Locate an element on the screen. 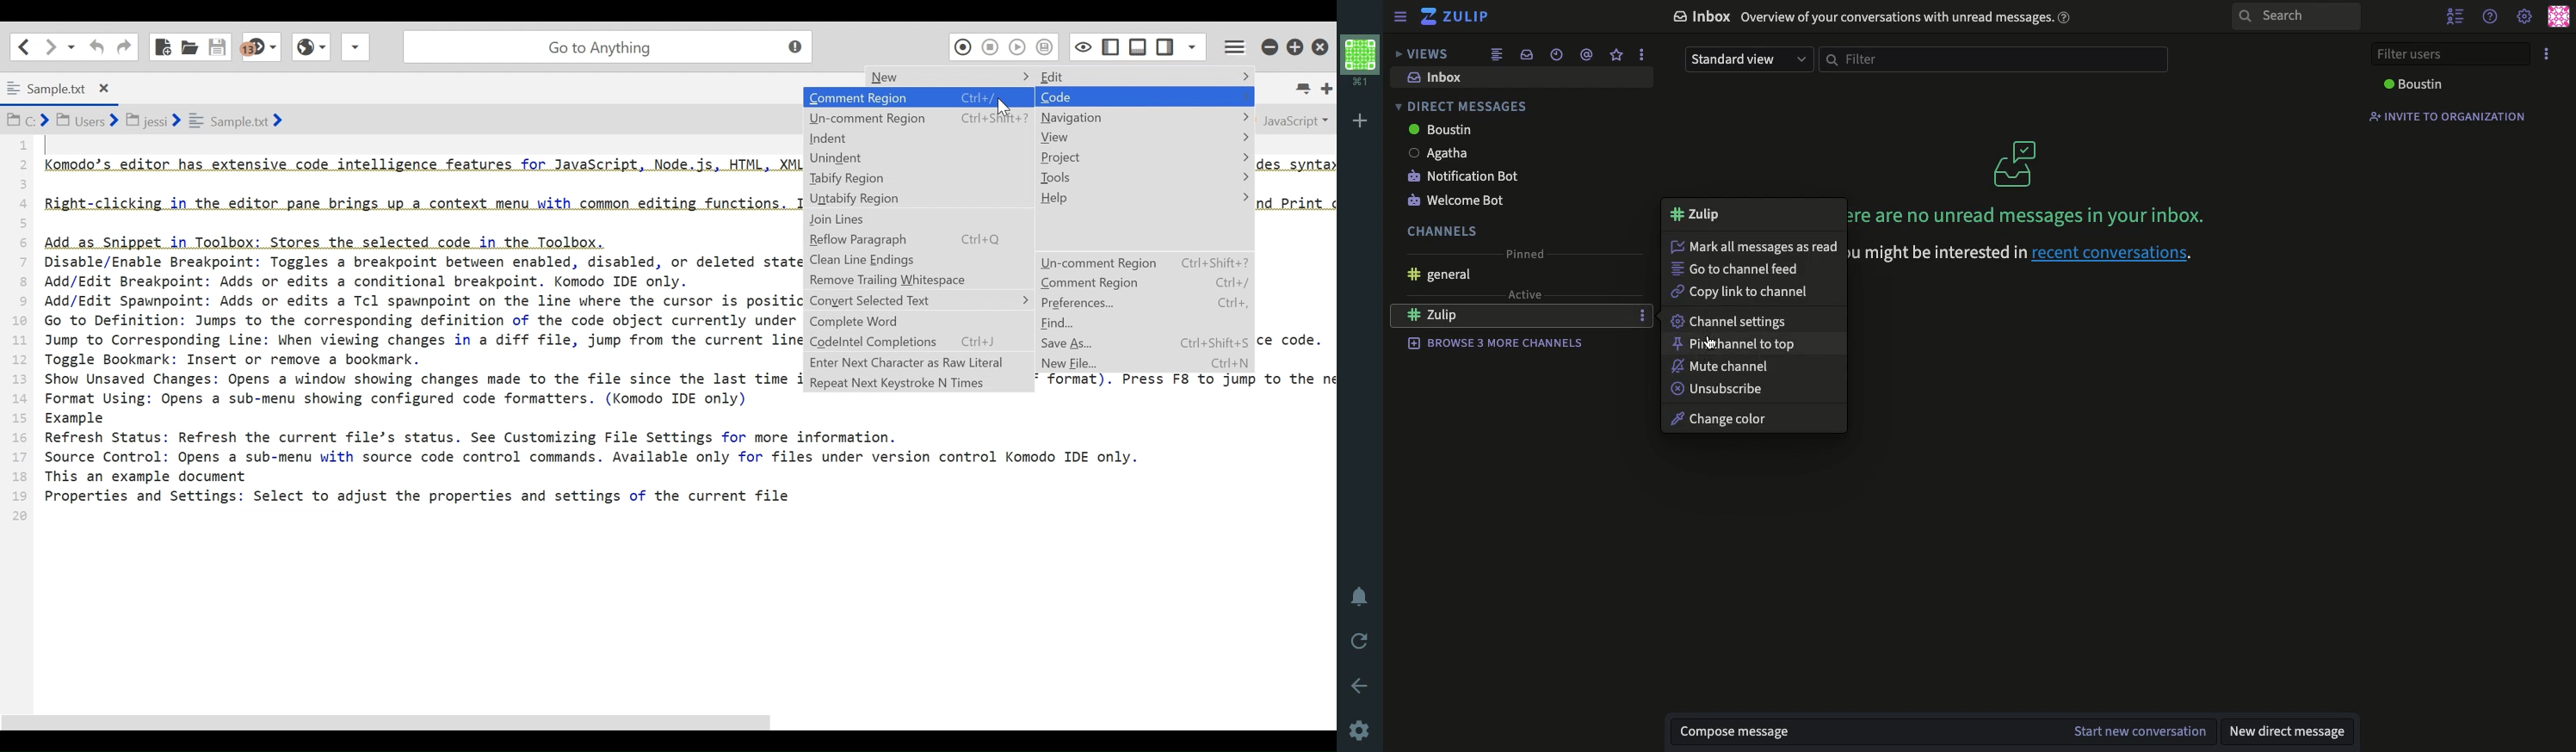 This screenshot has width=2576, height=756. user profile is located at coordinates (2559, 15).